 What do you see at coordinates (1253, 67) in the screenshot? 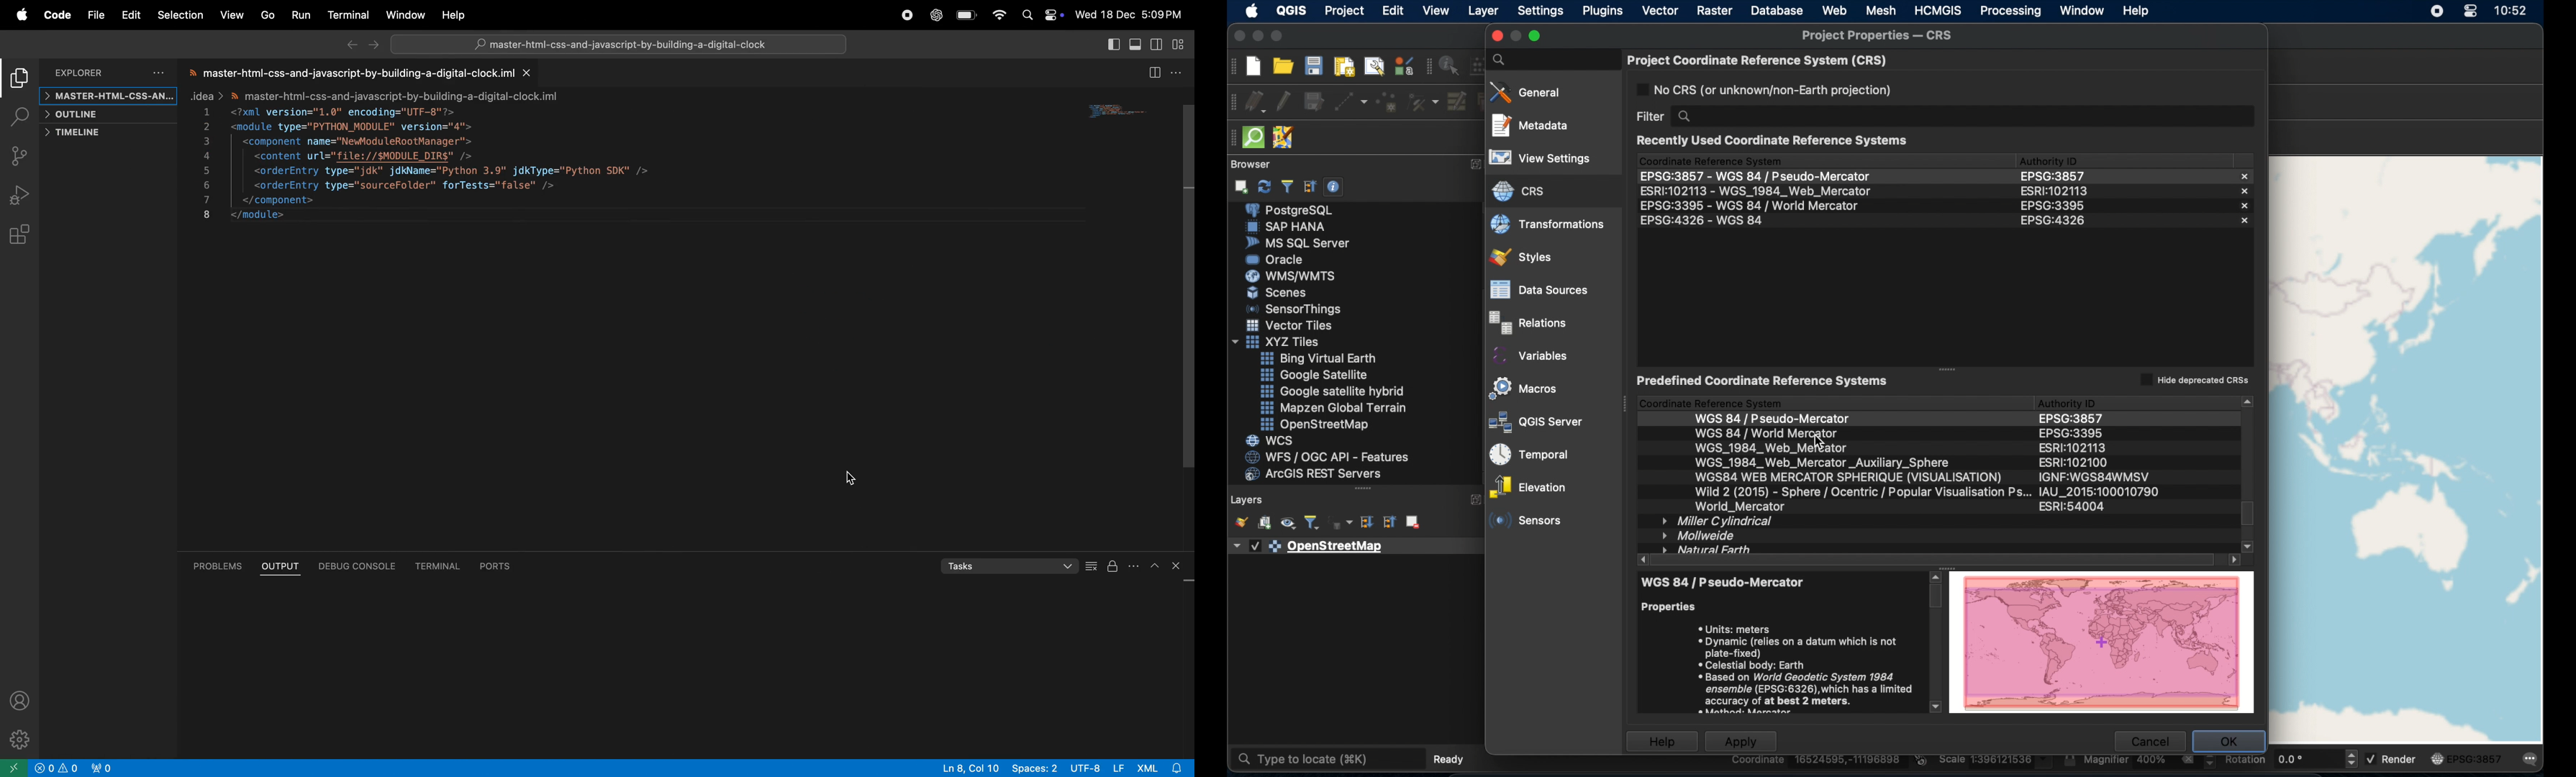
I see `new project` at bounding box center [1253, 67].